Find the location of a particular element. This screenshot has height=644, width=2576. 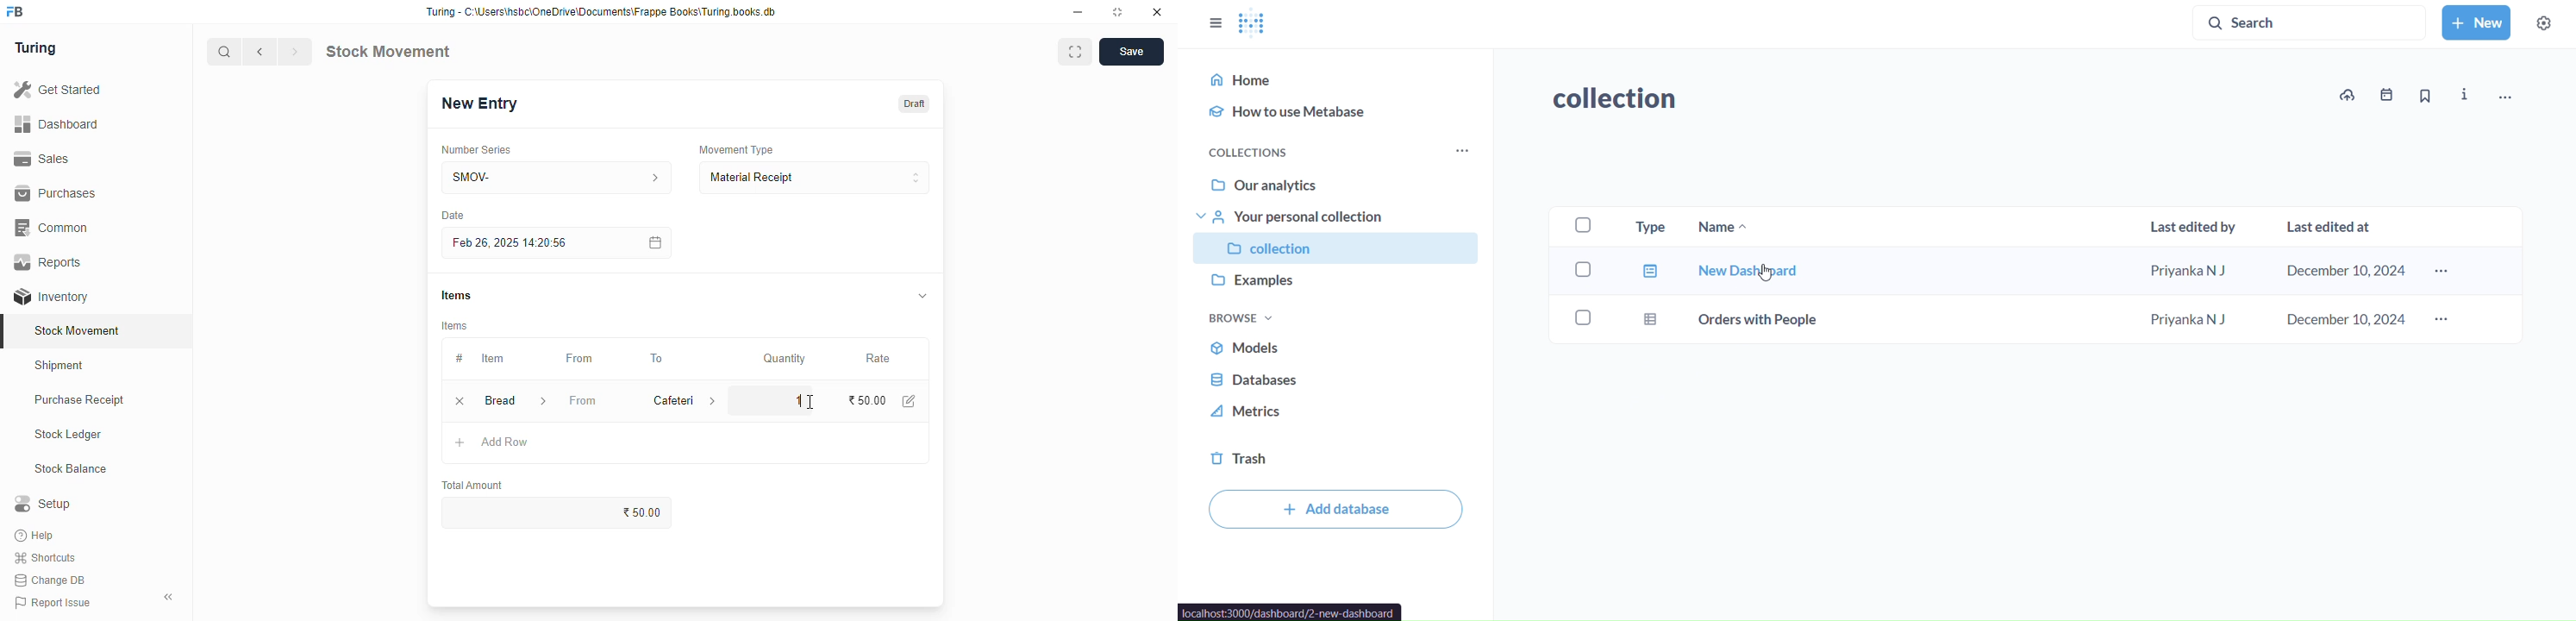

from is located at coordinates (583, 400).